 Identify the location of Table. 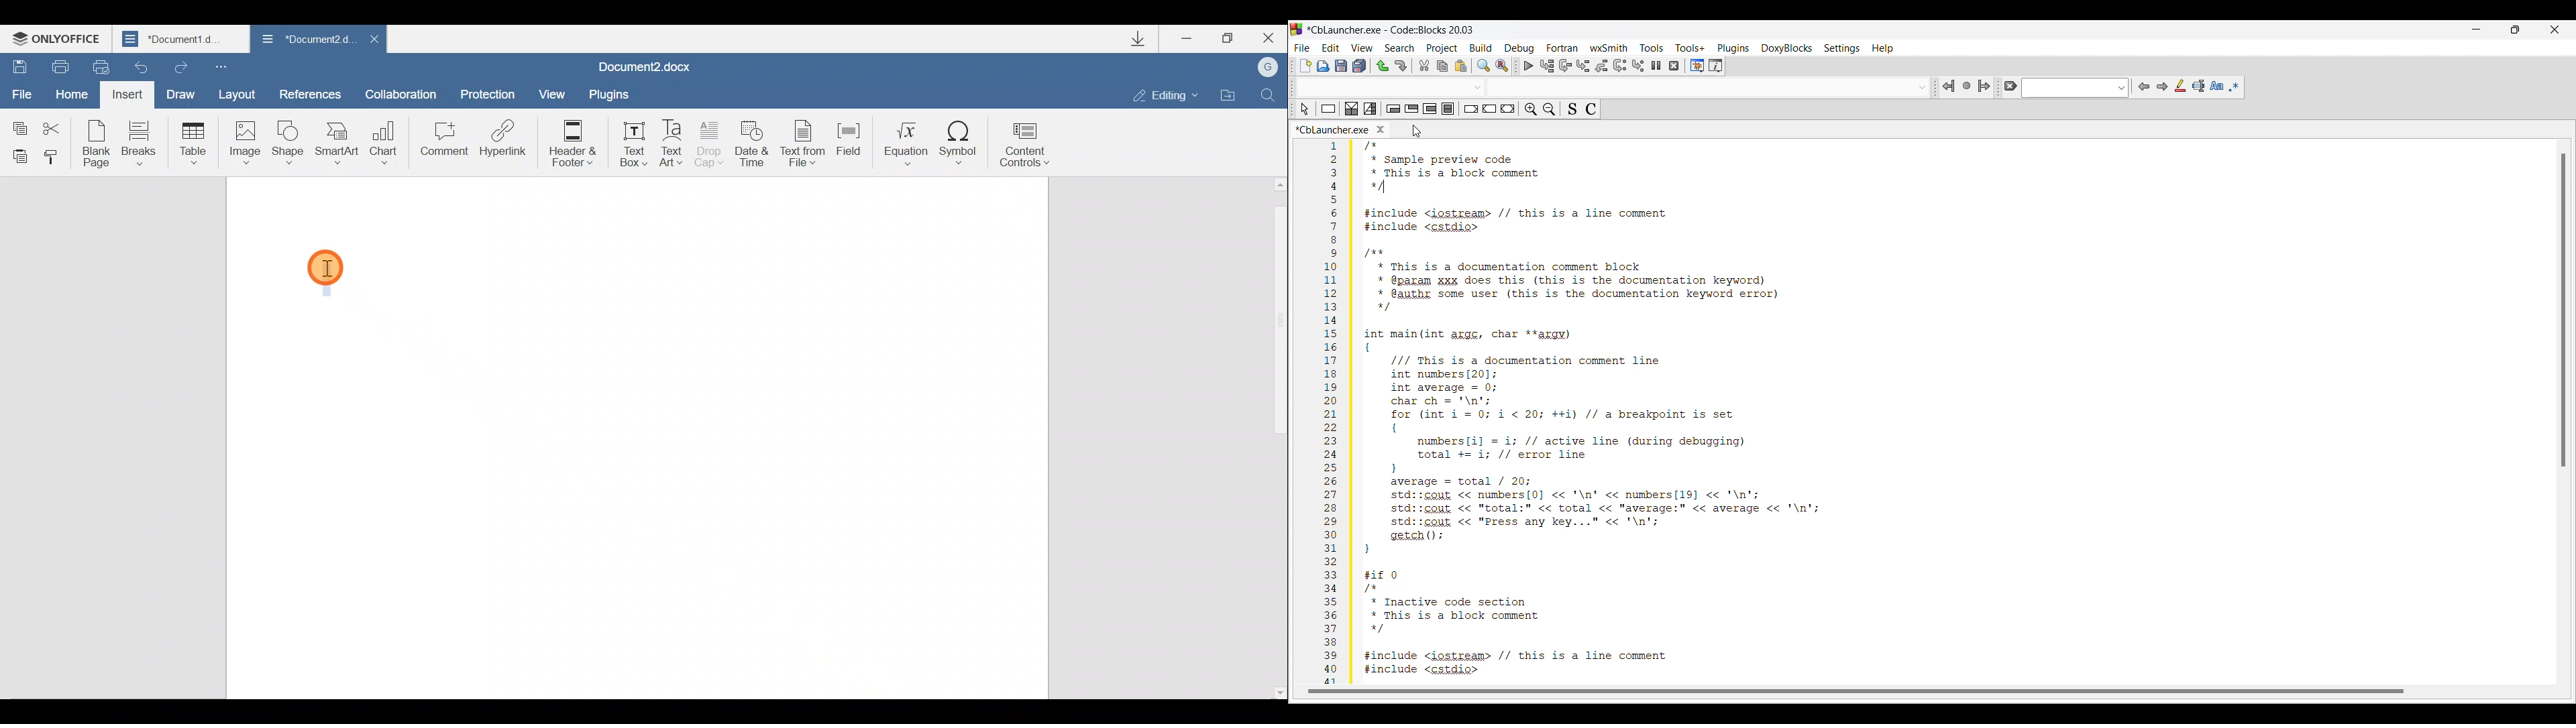
(191, 141).